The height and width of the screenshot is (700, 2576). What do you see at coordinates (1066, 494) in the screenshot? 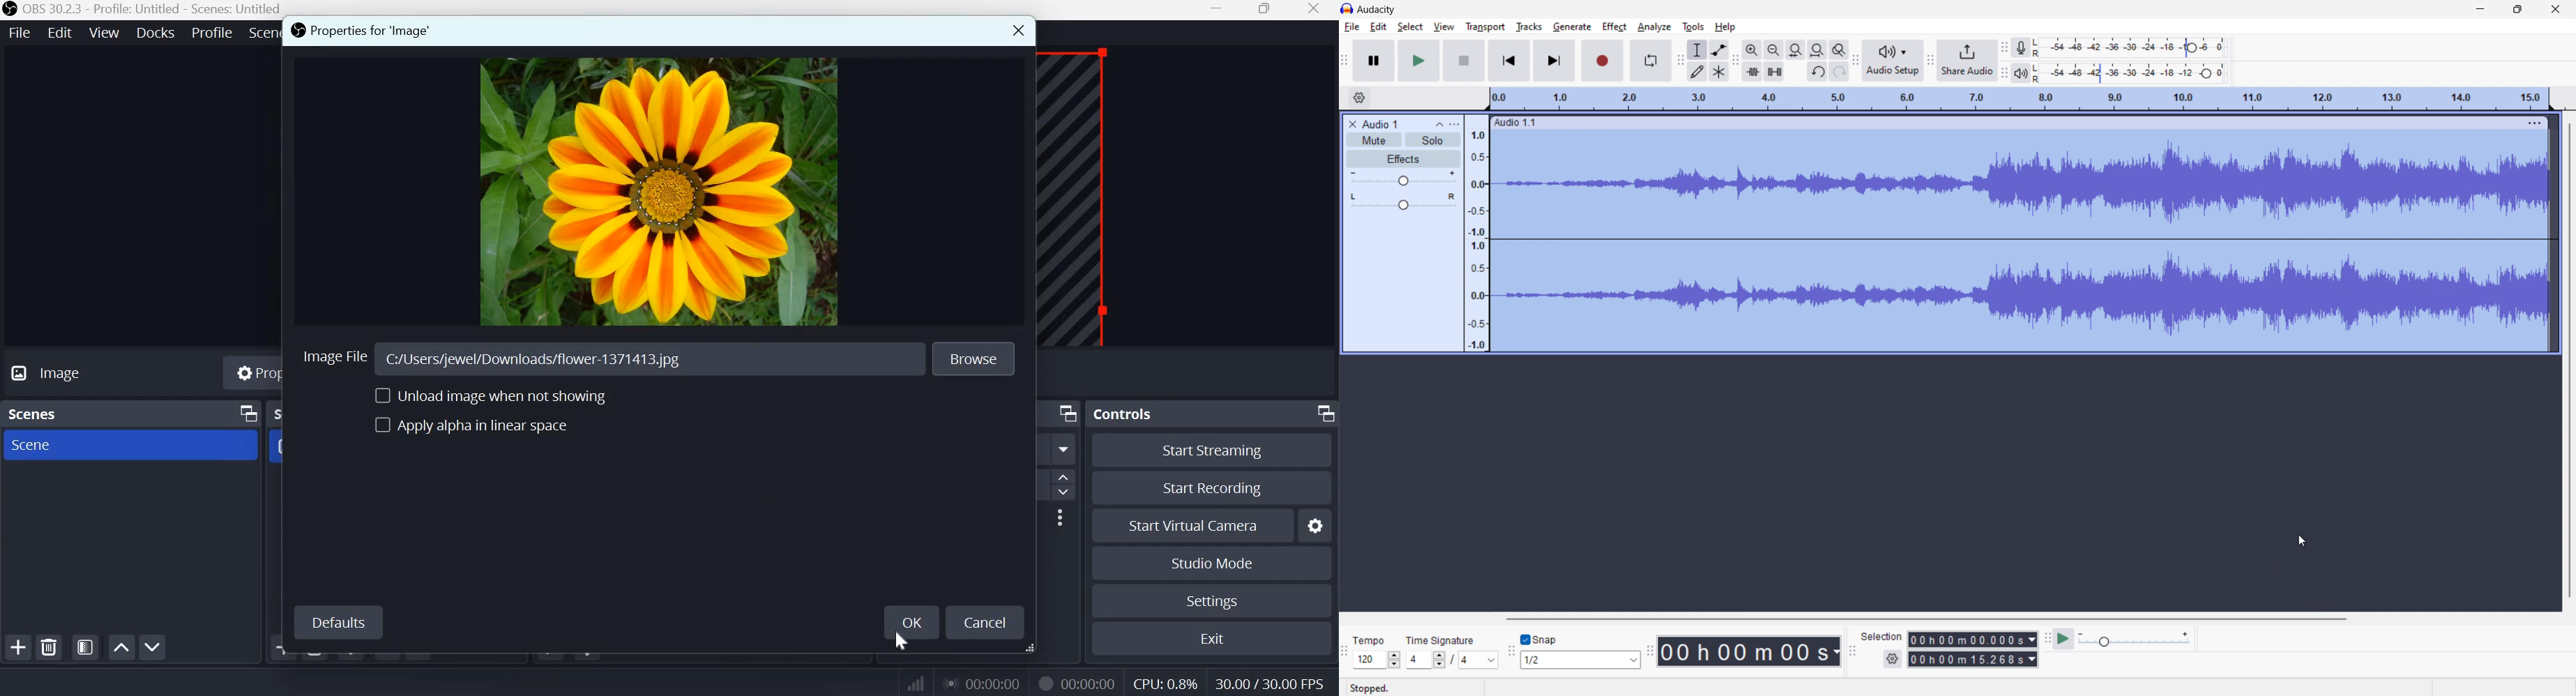
I see `Decrease` at bounding box center [1066, 494].